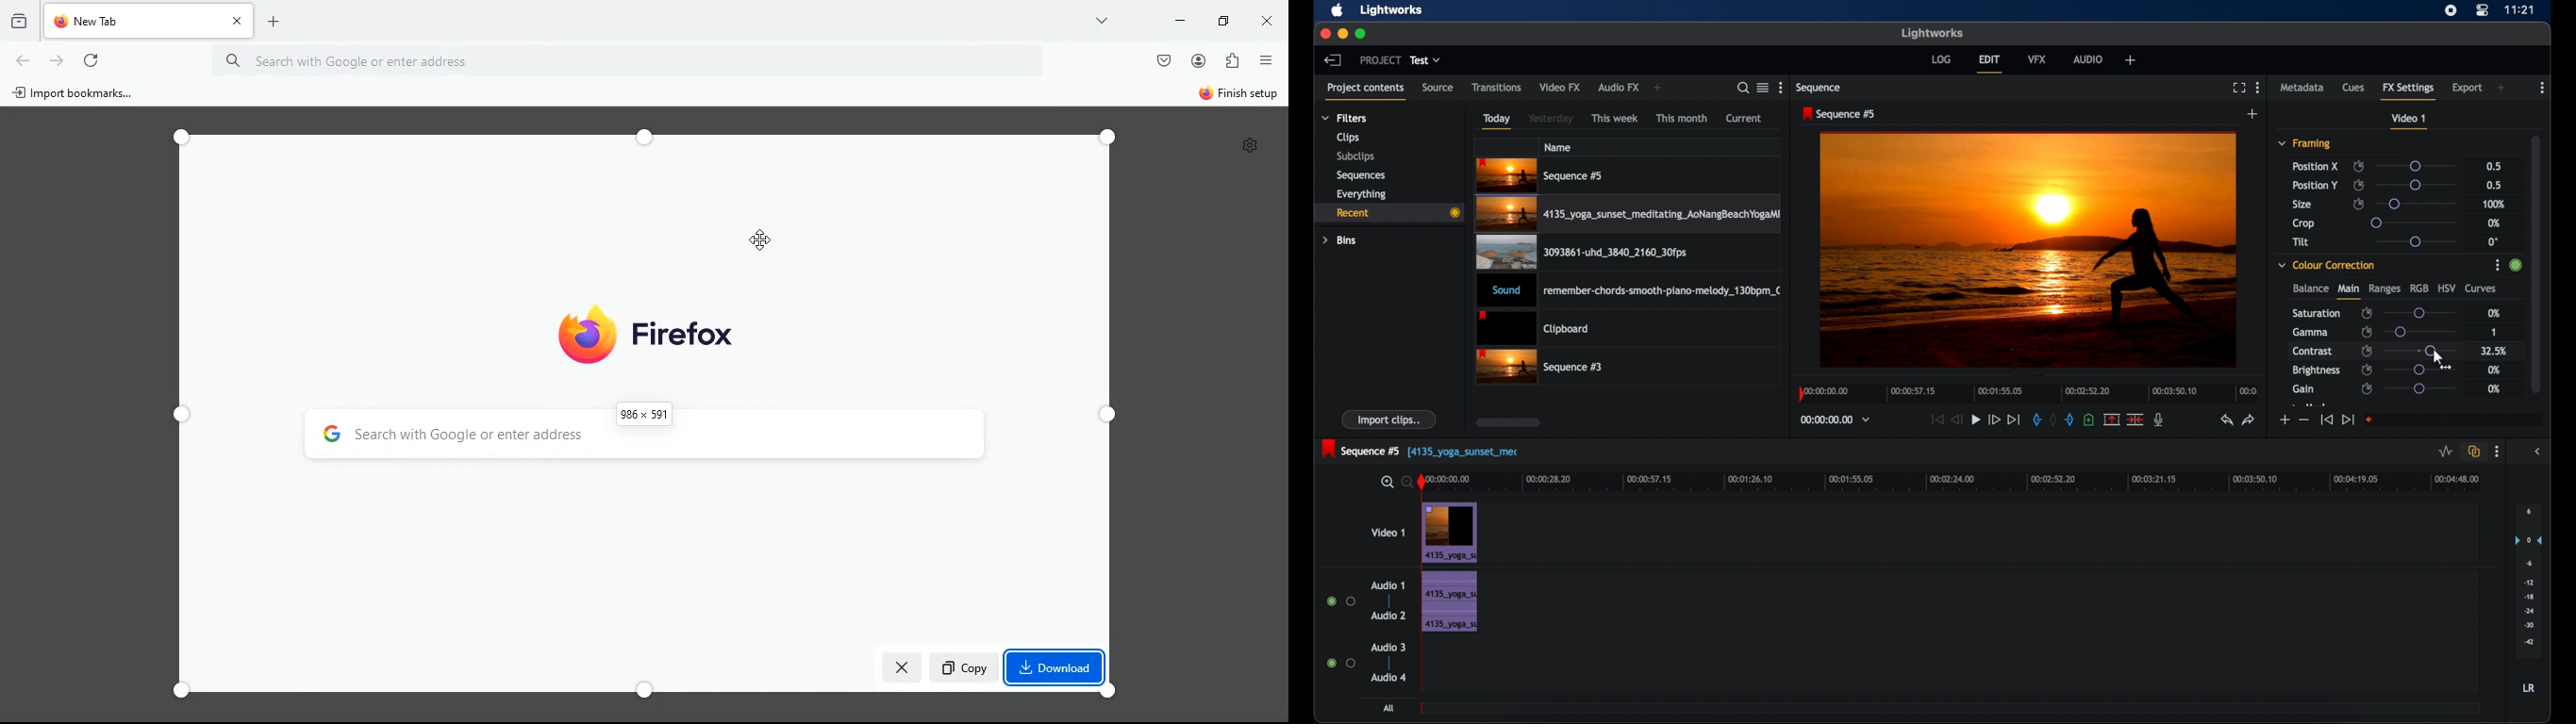 This screenshot has width=2576, height=728. Describe the element at coordinates (1198, 61) in the screenshot. I see `profile` at that location.